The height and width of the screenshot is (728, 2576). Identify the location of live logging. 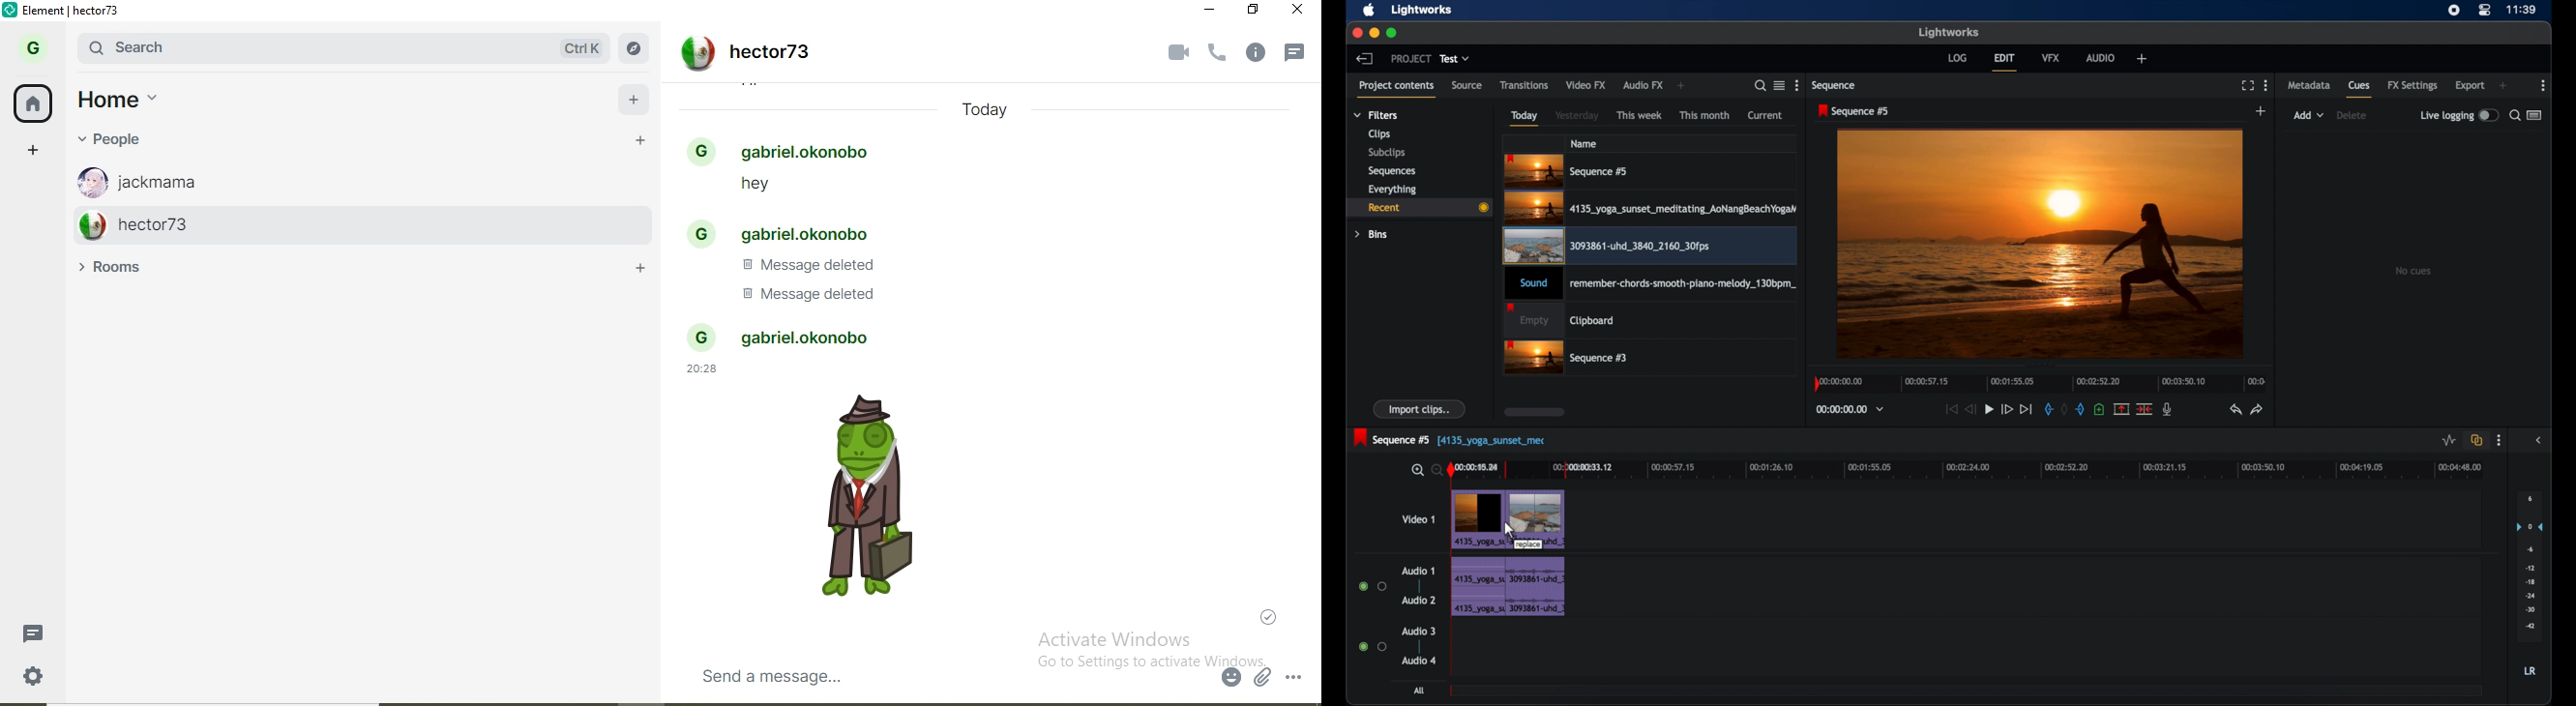
(2460, 114).